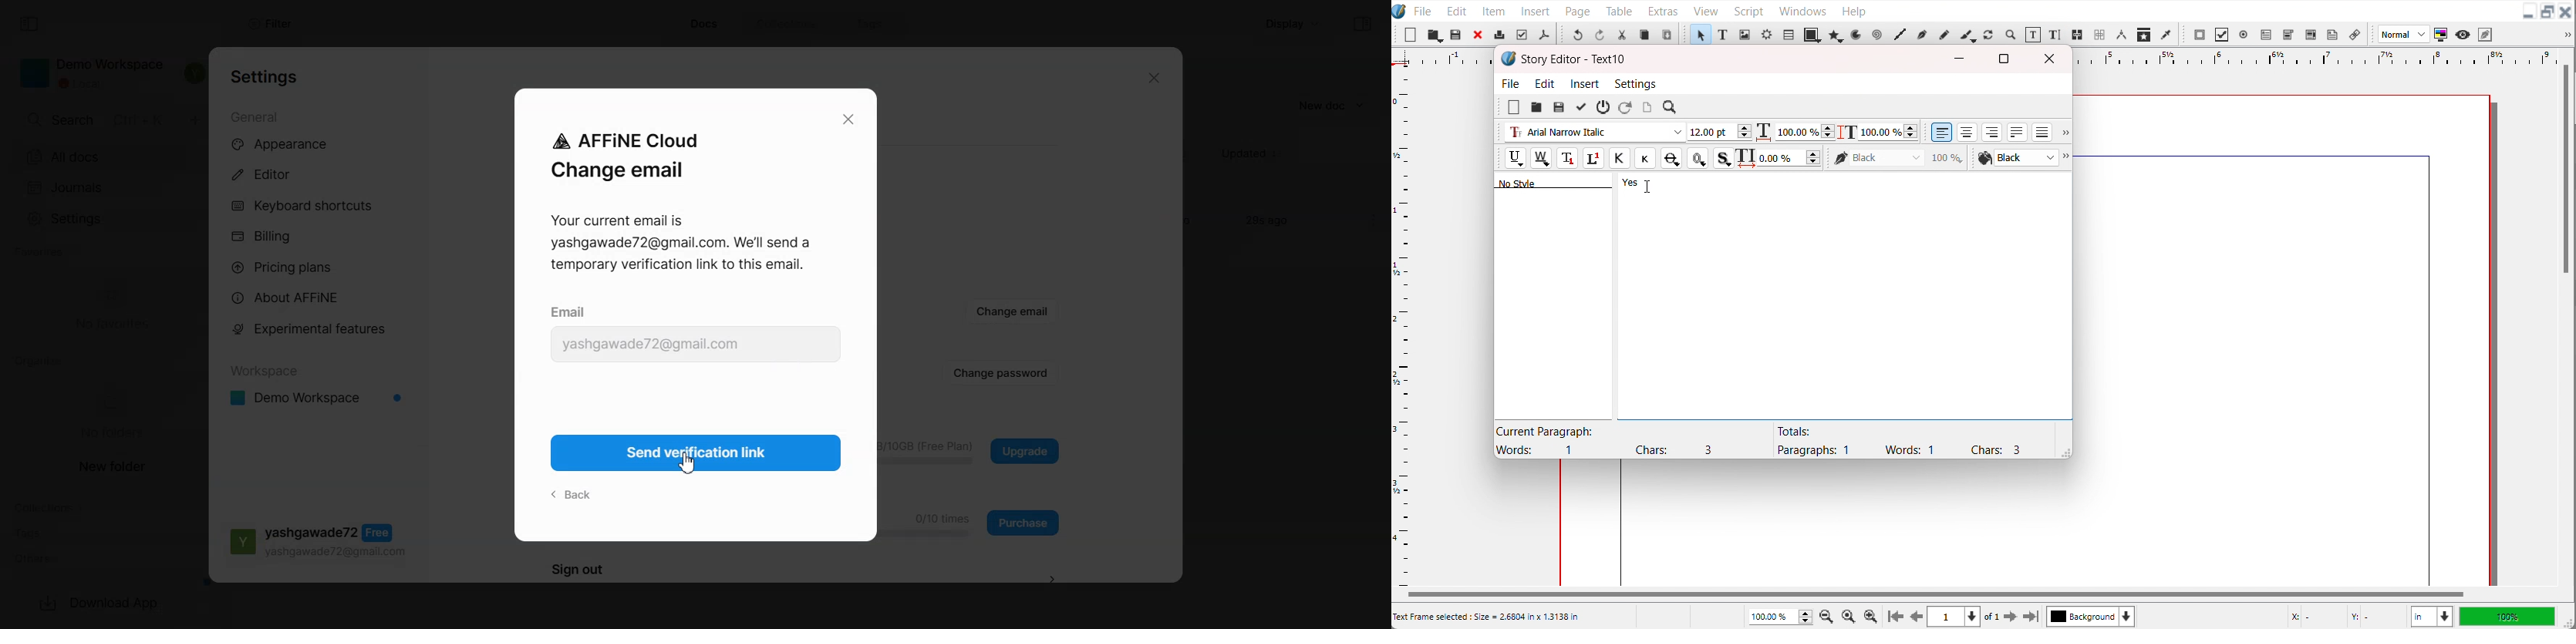 The width and height of the screenshot is (2576, 644). I want to click on Email, so click(695, 345).